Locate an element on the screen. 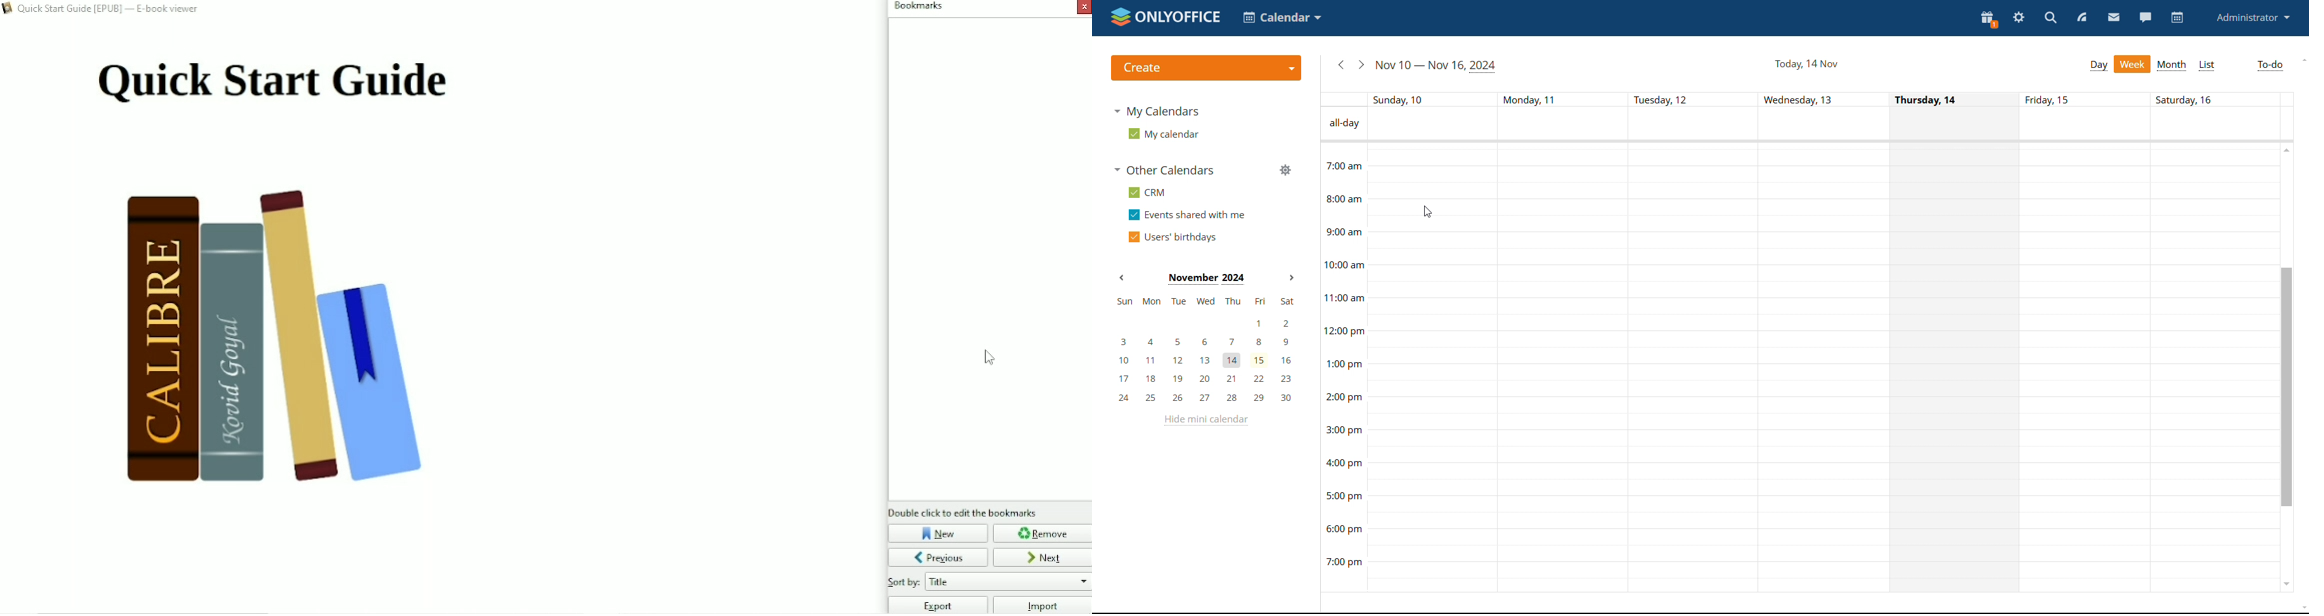 This screenshot has width=2324, height=616. scroll up is located at coordinates (2302, 60).